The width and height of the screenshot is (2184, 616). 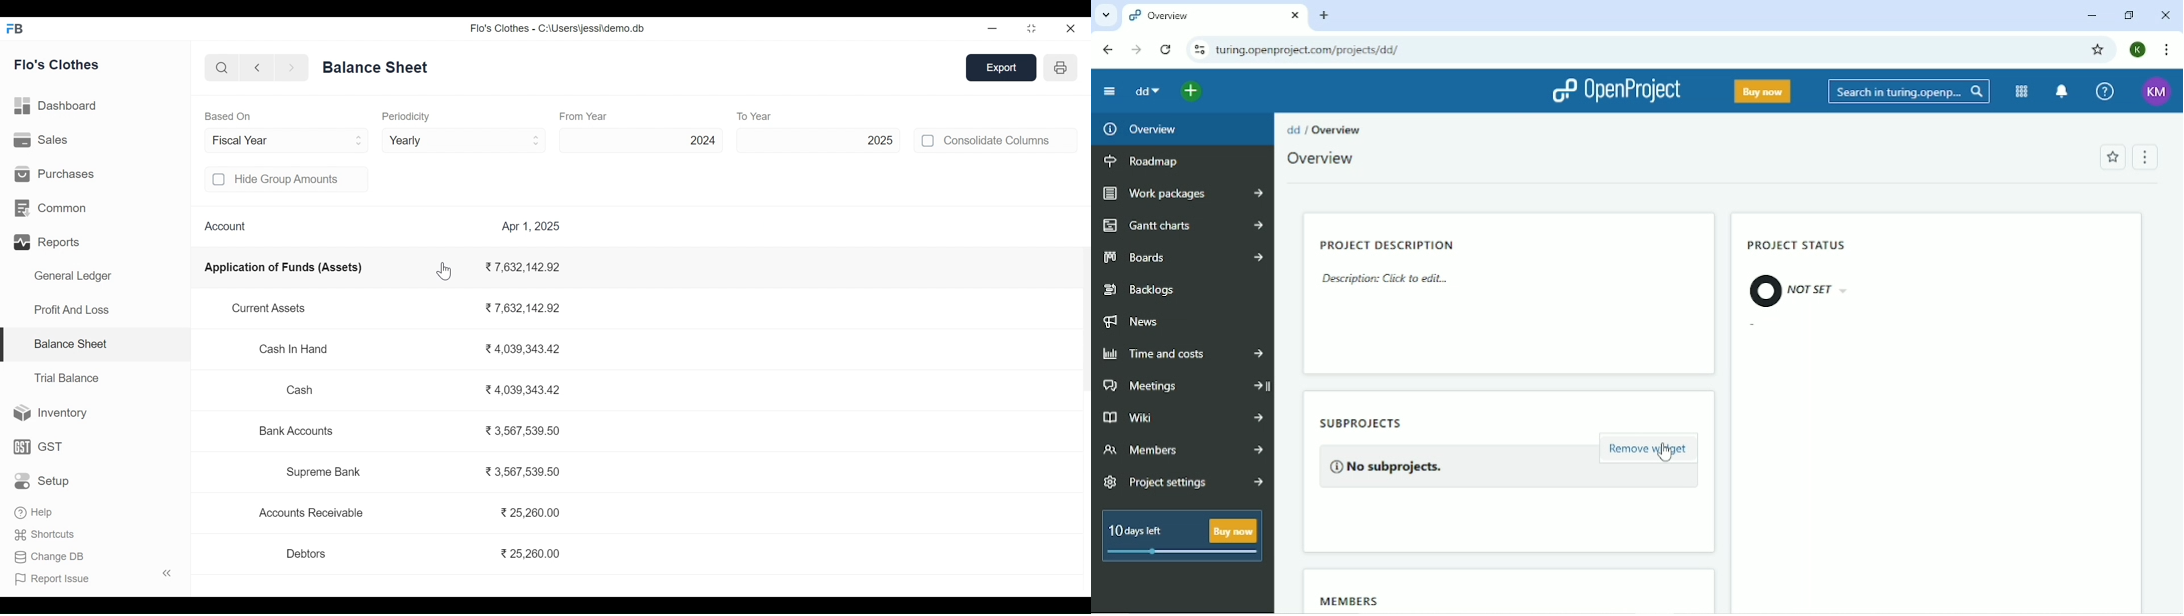 I want to click on scrollbar, so click(x=1086, y=314).